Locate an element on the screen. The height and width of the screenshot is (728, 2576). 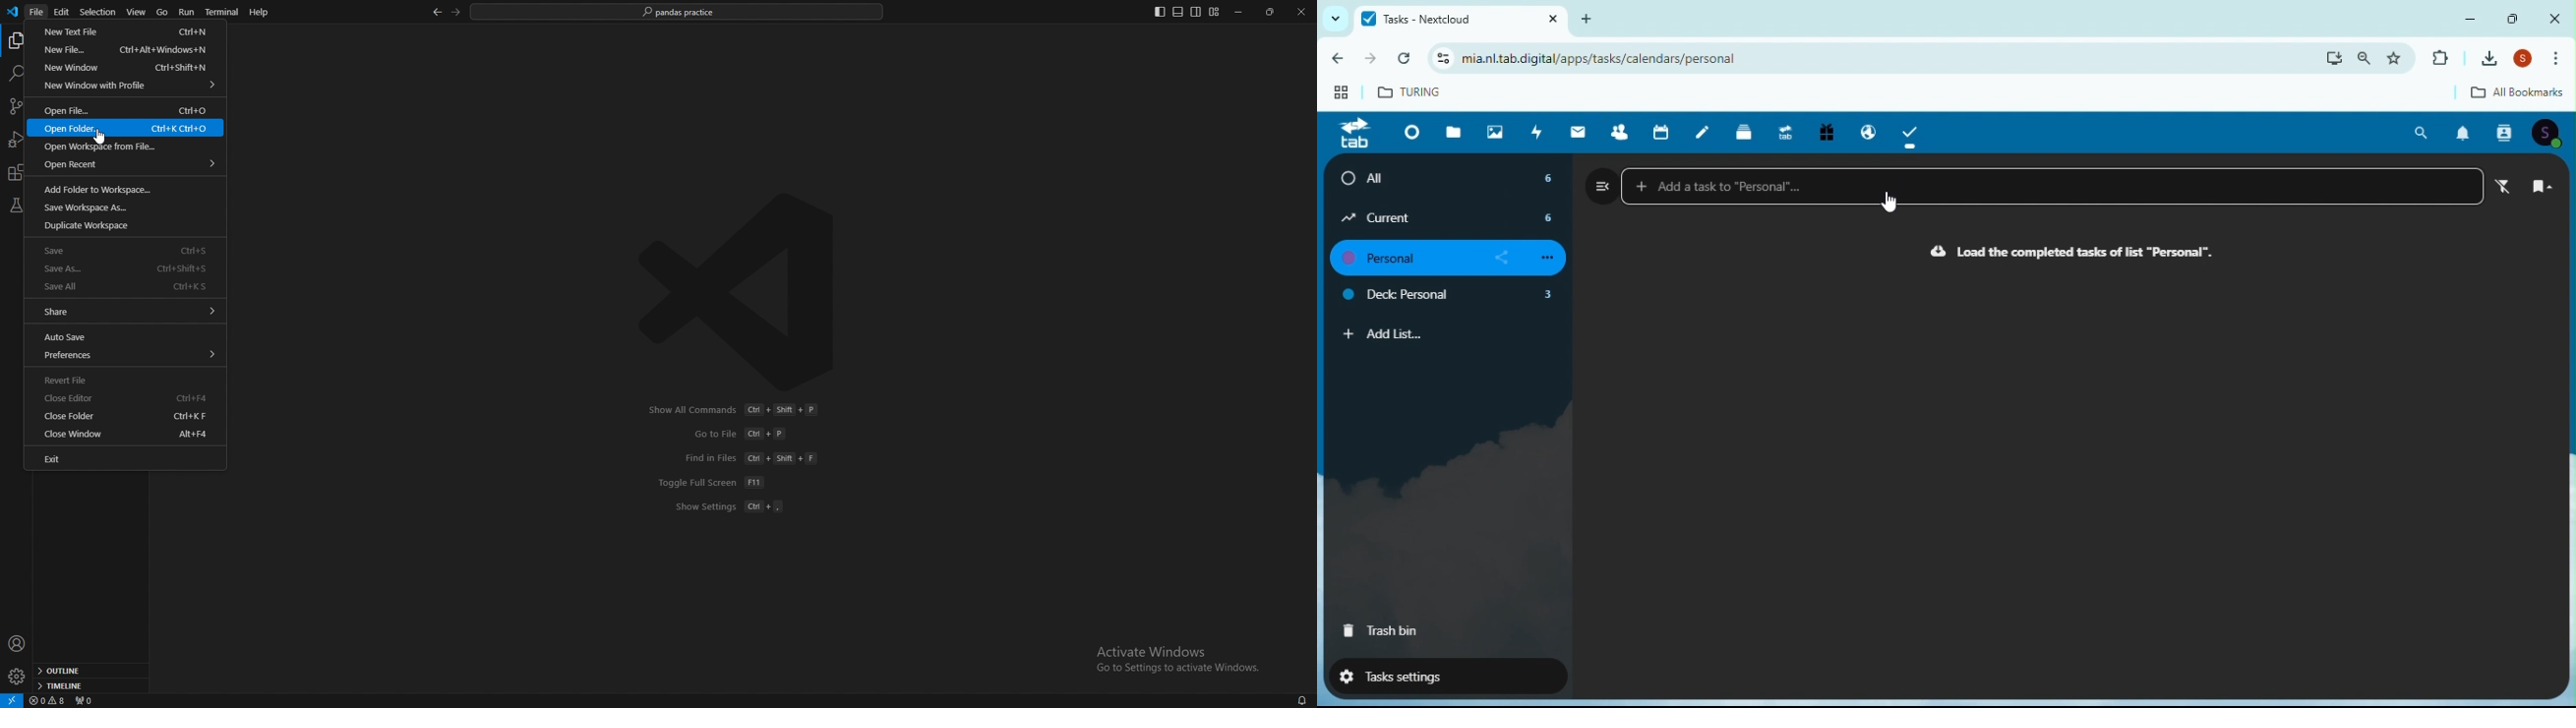
backward is located at coordinates (1335, 62).